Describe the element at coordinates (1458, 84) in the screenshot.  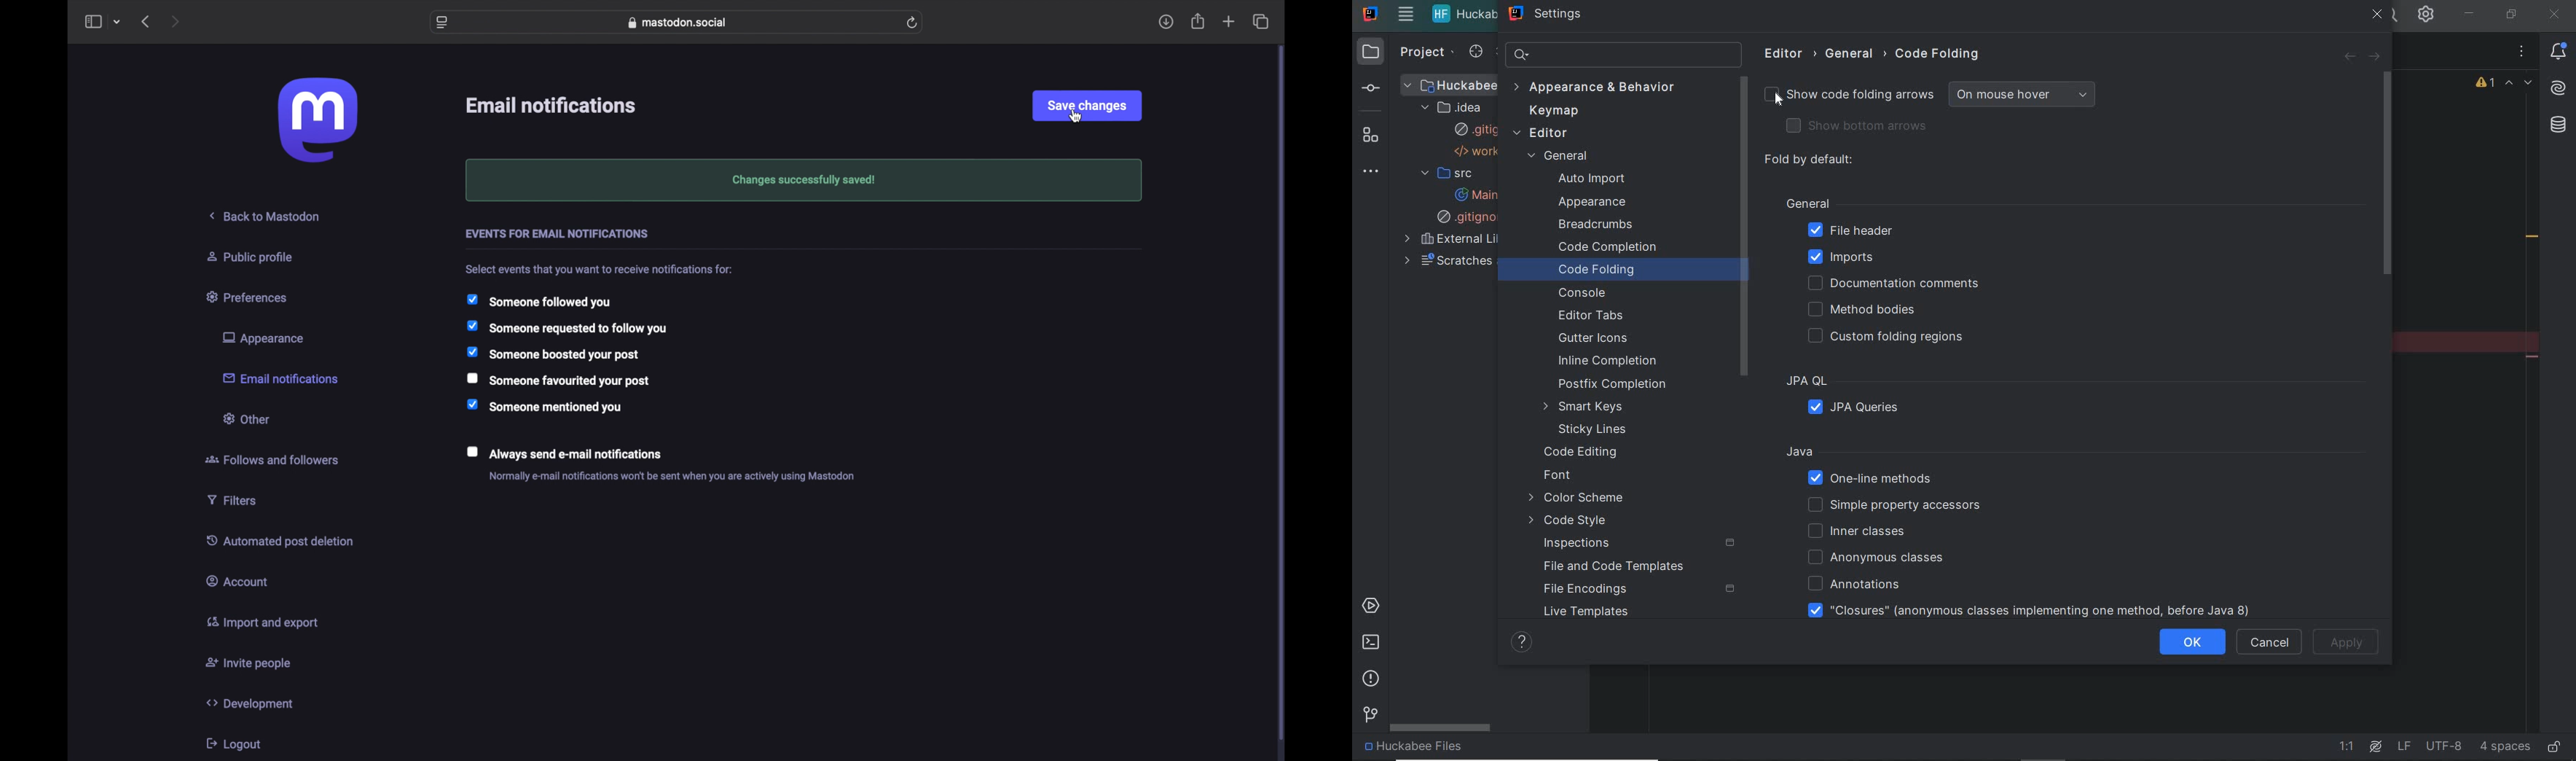
I see `project file name` at that location.